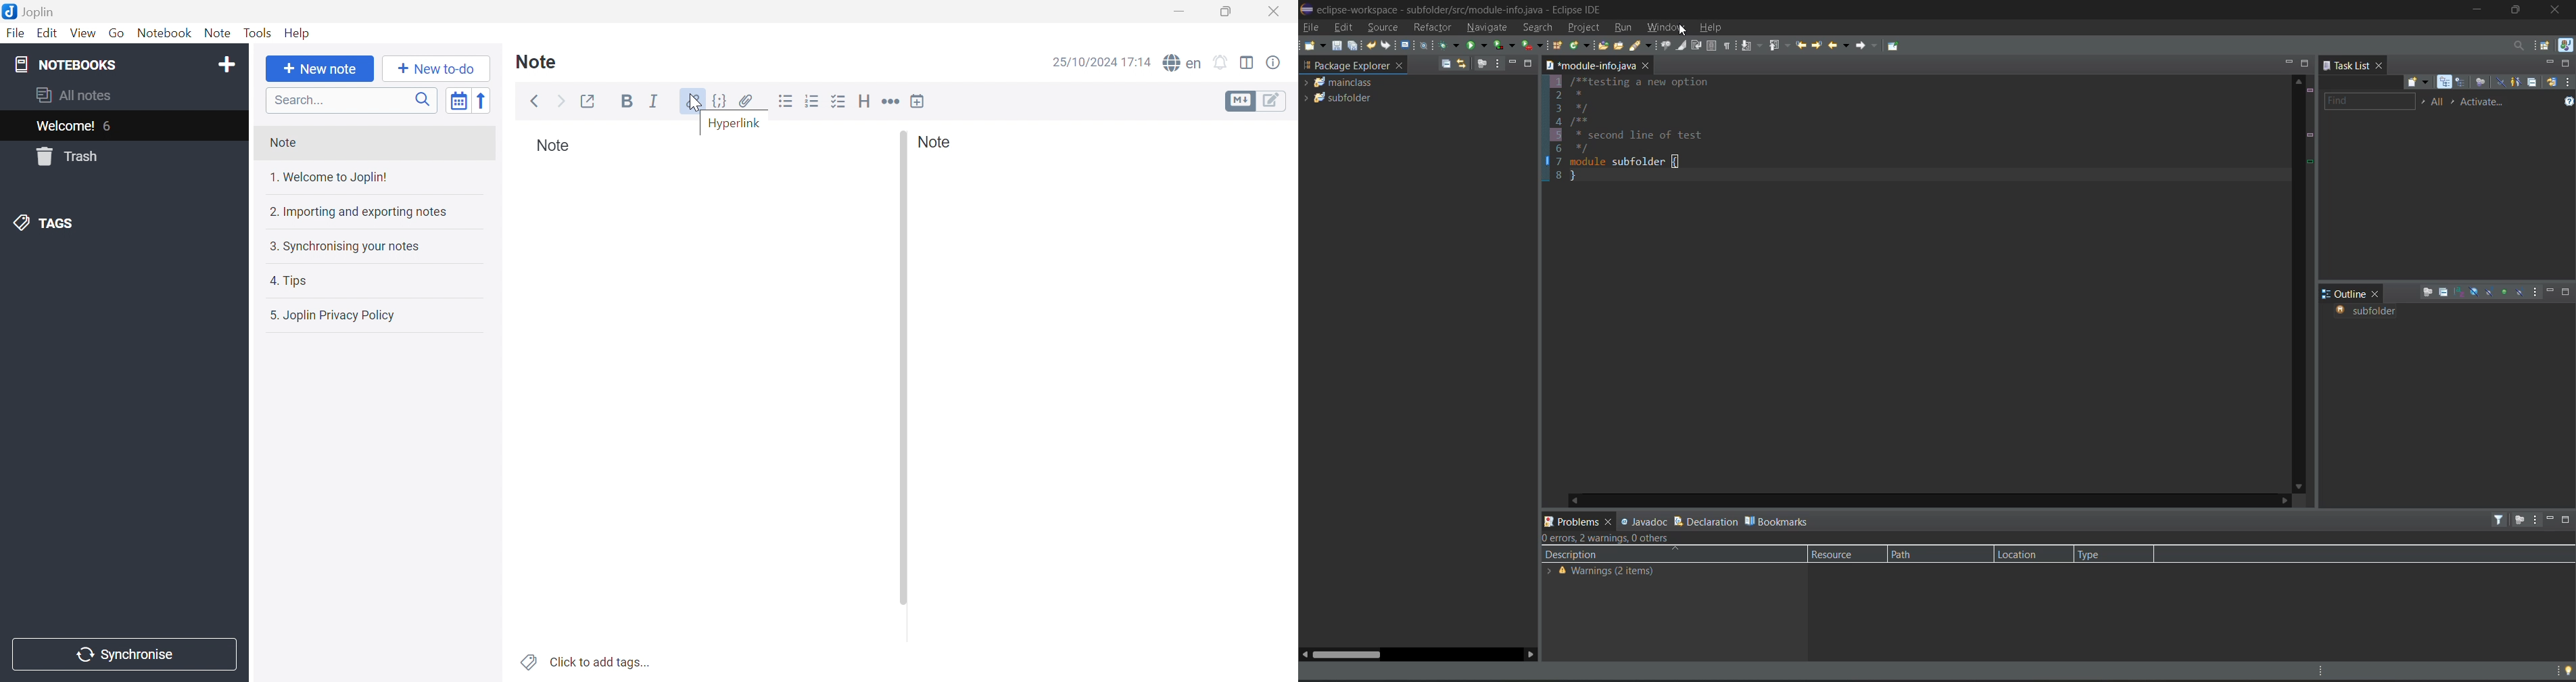 The image size is (2576, 700). What do you see at coordinates (48, 34) in the screenshot?
I see `Edit` at bounding box center [48, 34].